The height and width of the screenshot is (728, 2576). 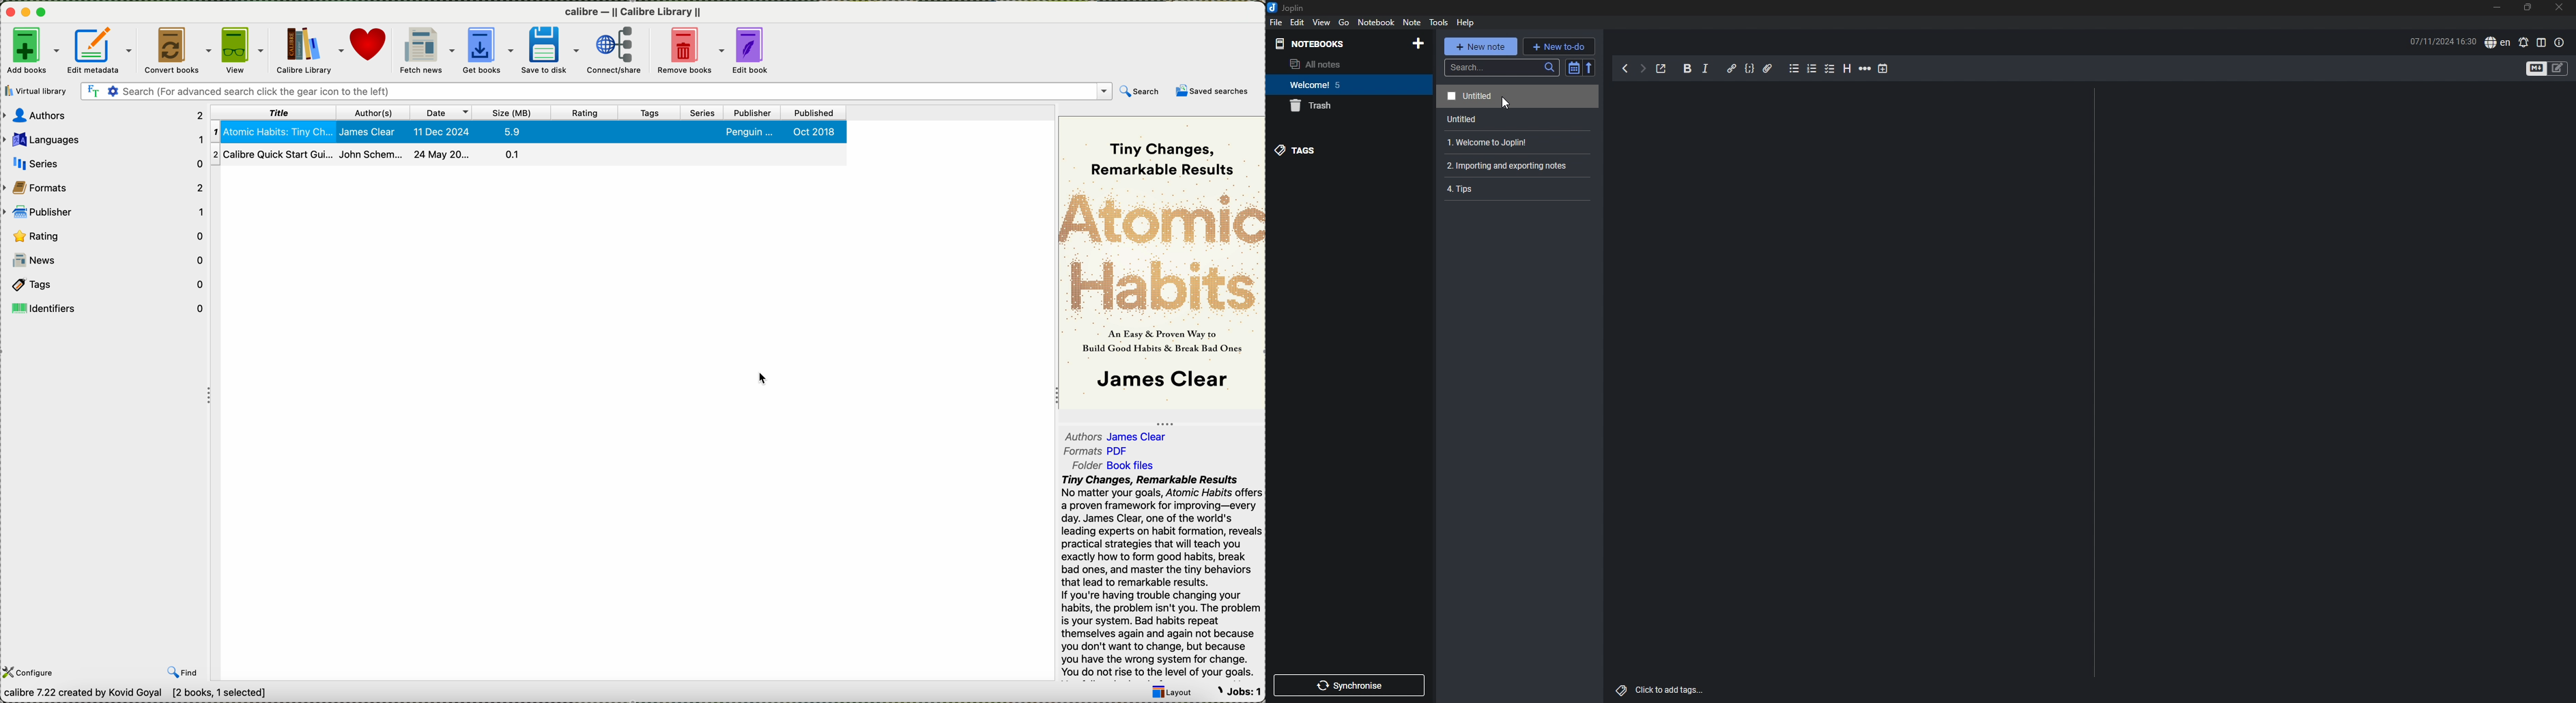 I want to click on bold, so click(x=1687, y=70).